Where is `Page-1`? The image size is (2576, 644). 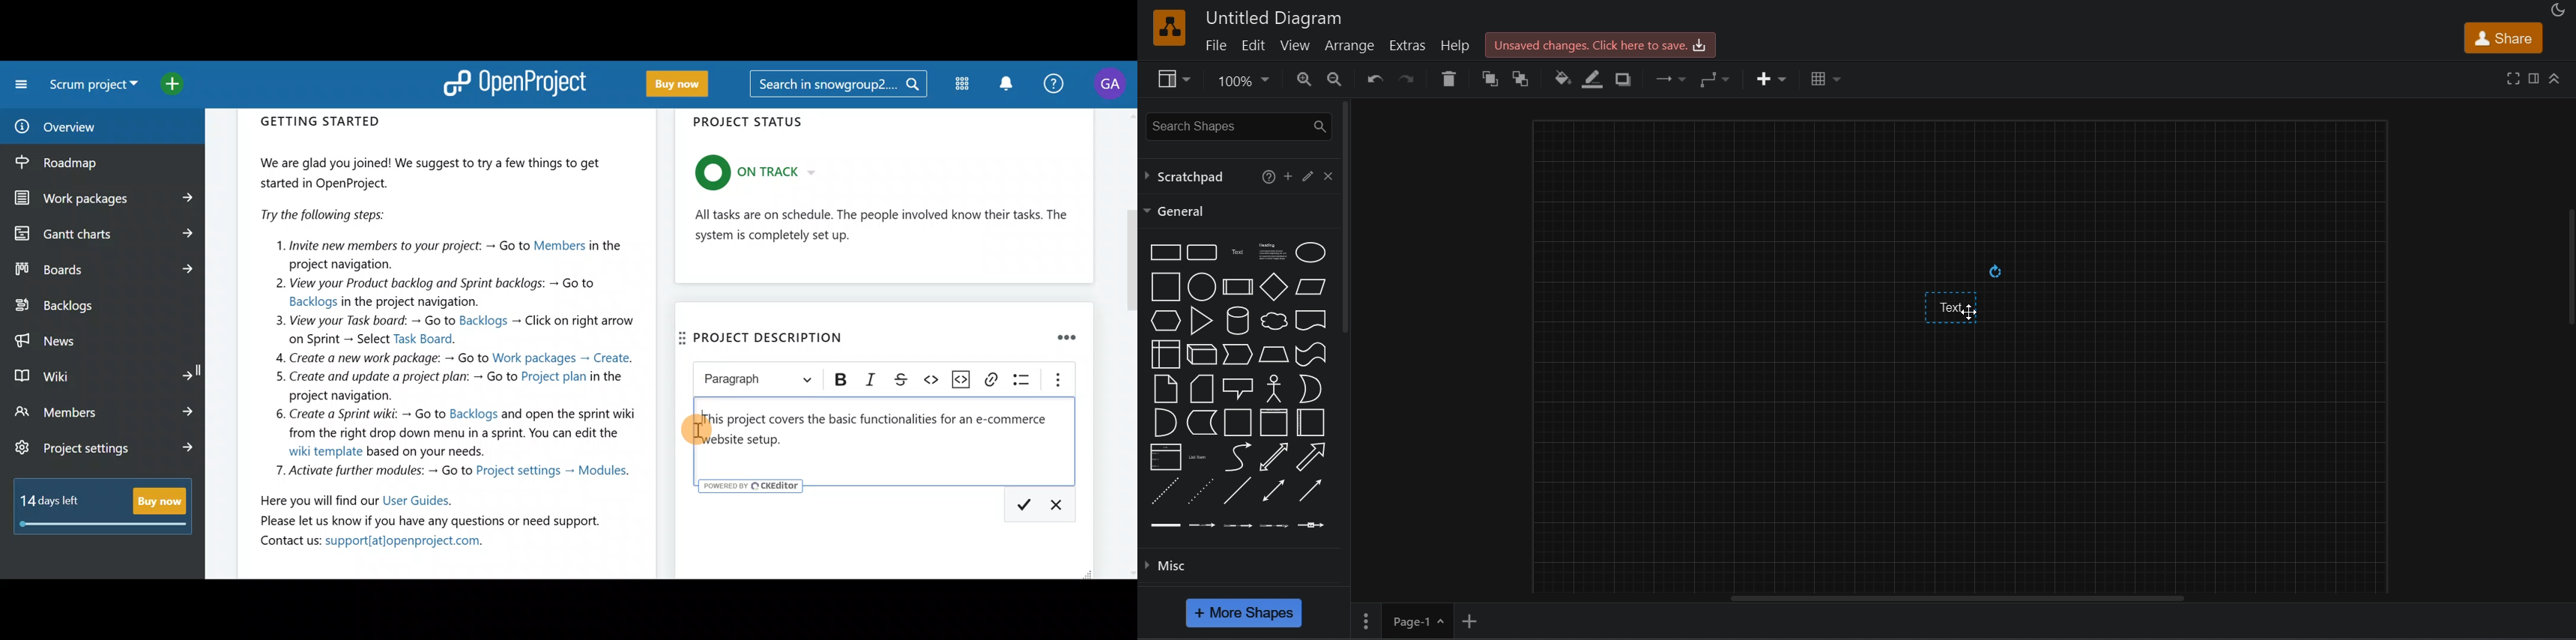
Page-1 is located at coordinates (1405, 621).